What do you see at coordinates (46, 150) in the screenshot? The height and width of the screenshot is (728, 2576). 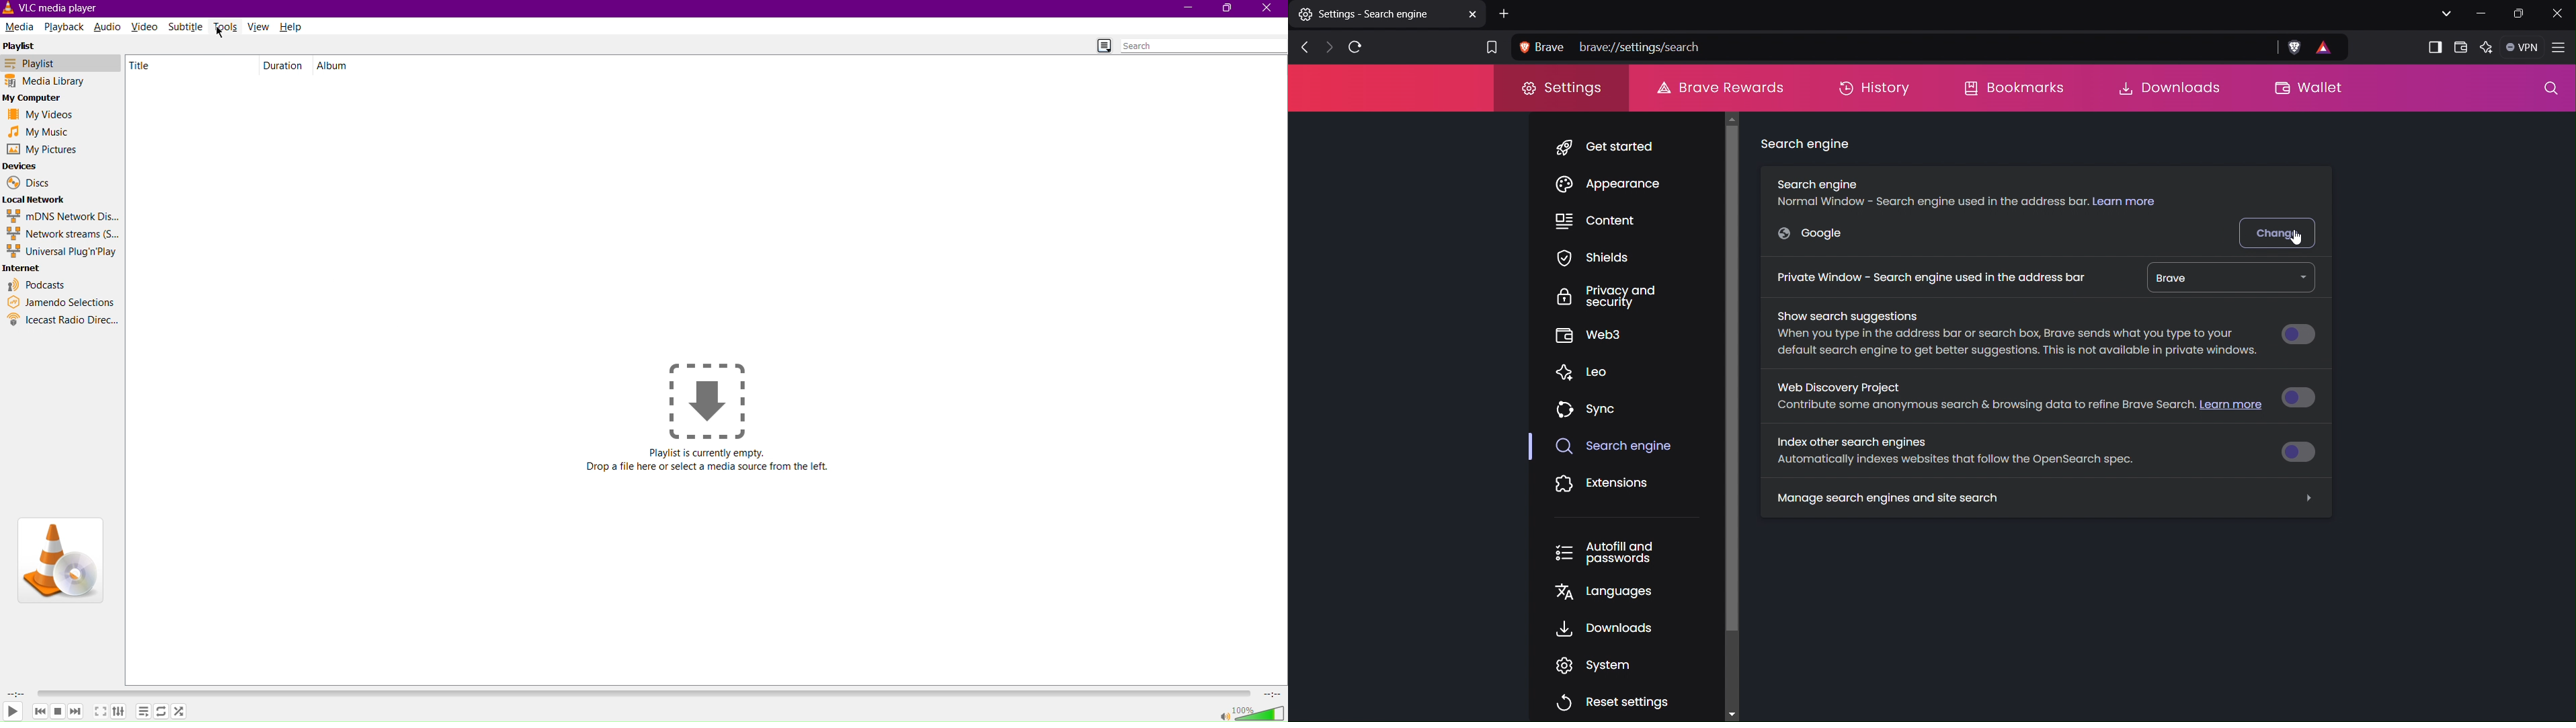 I see `My Pictures` at bounding box center [46, 150].